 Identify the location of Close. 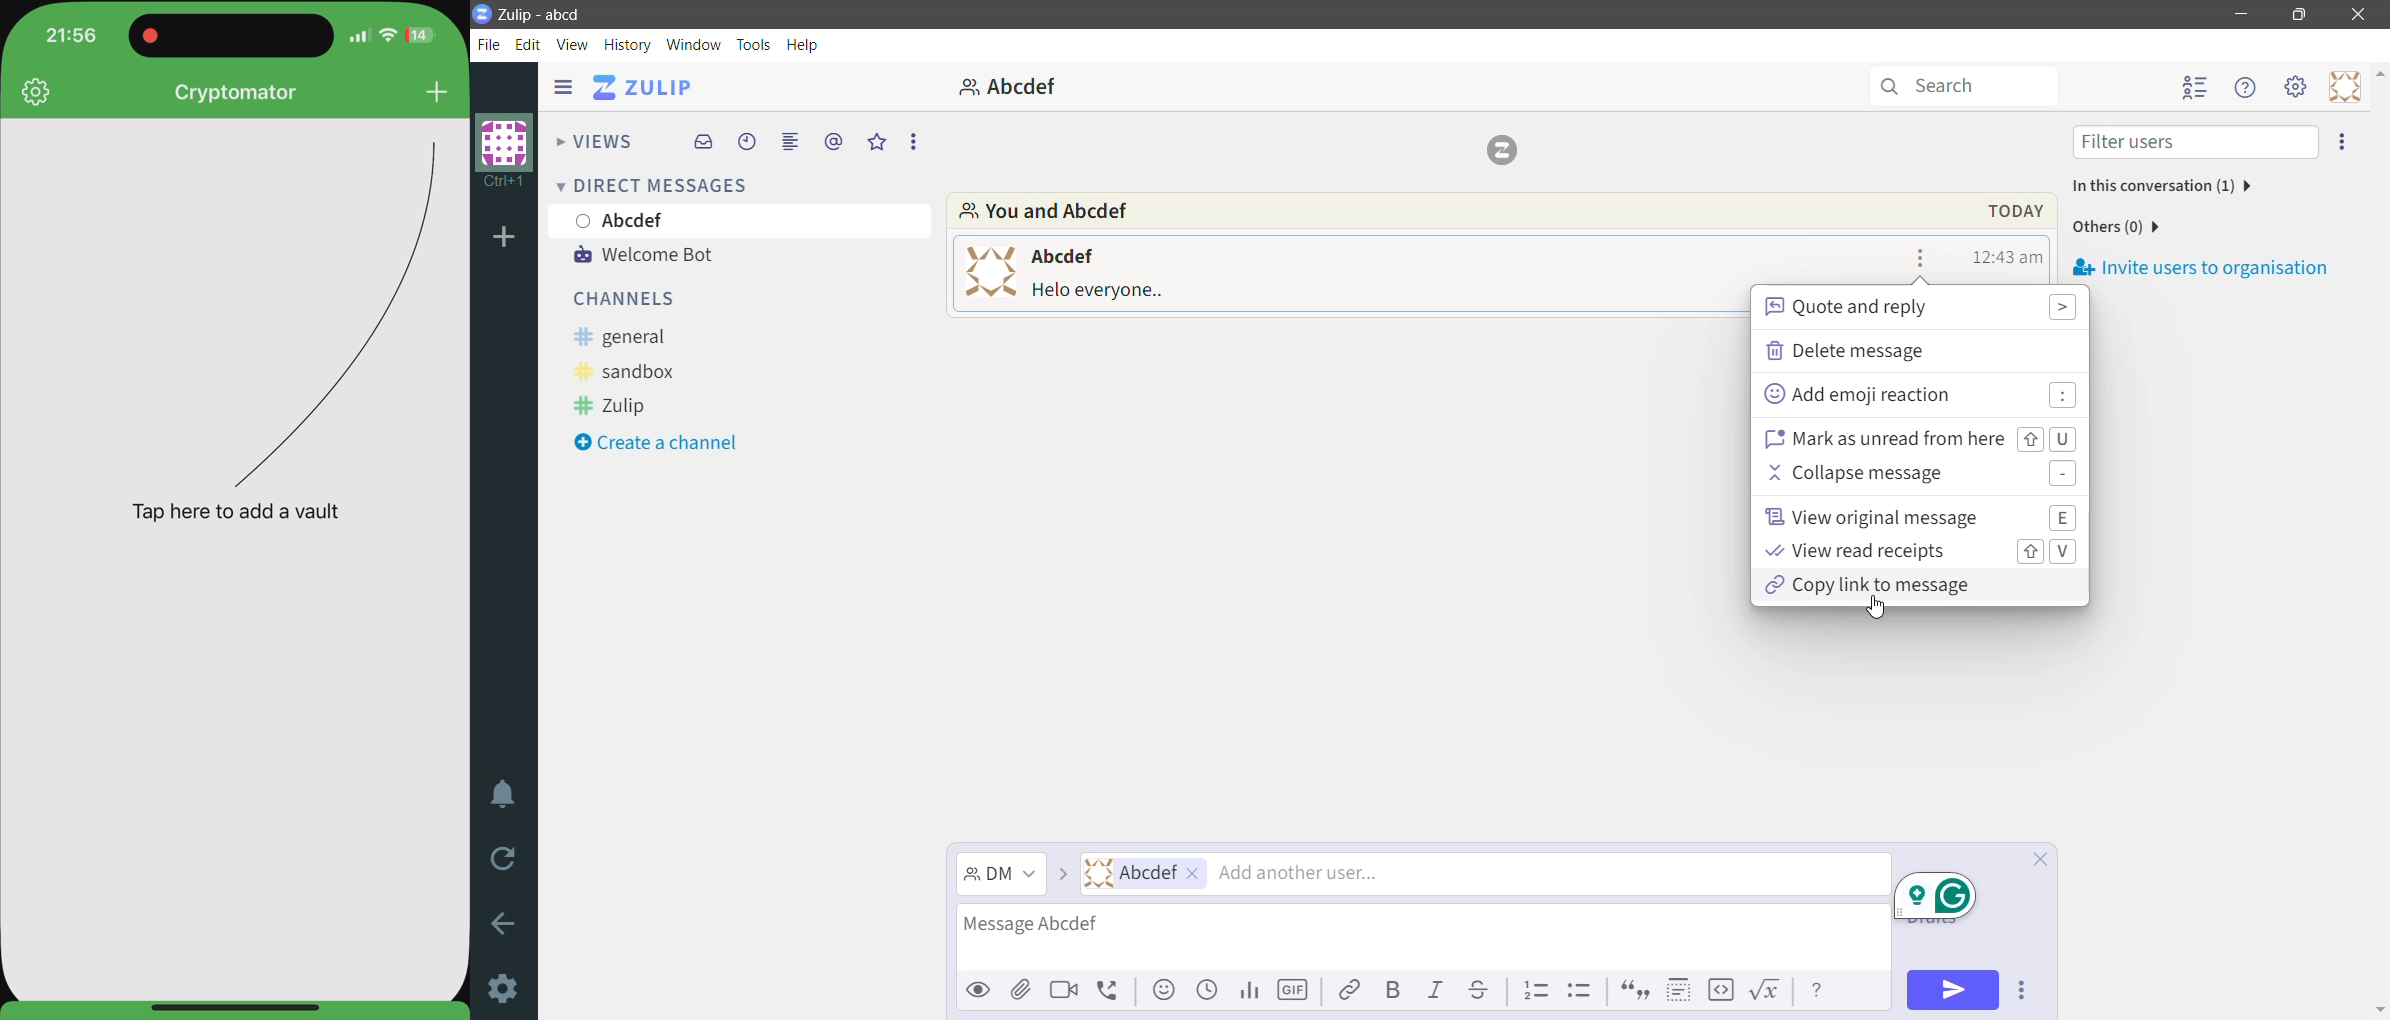
(2359, 15).